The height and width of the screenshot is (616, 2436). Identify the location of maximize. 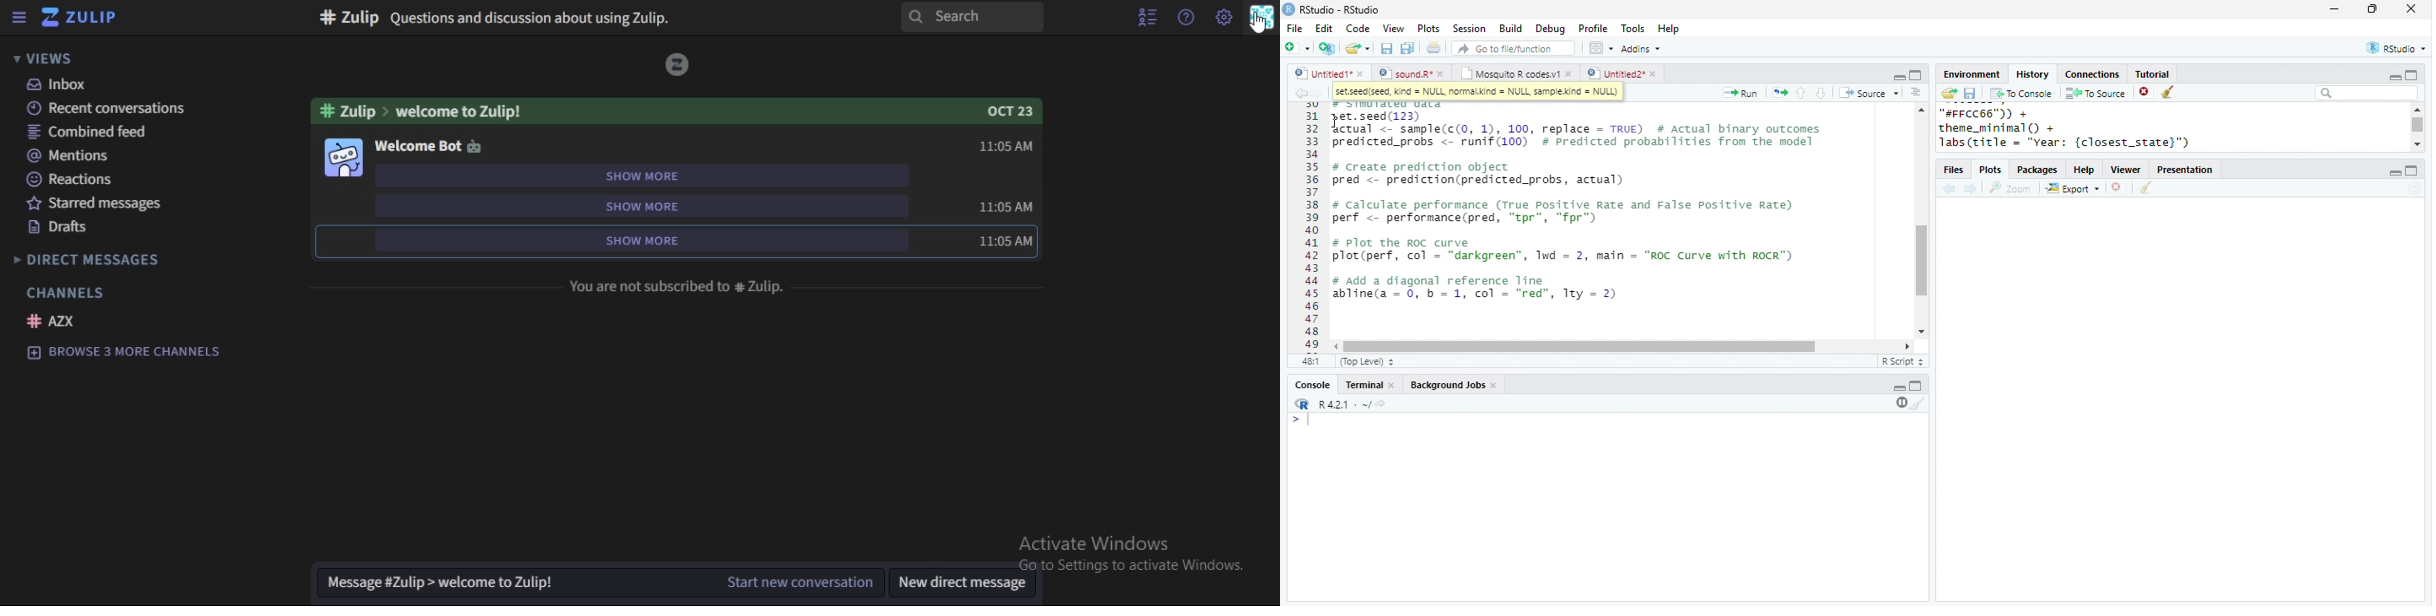
(1916, 75).